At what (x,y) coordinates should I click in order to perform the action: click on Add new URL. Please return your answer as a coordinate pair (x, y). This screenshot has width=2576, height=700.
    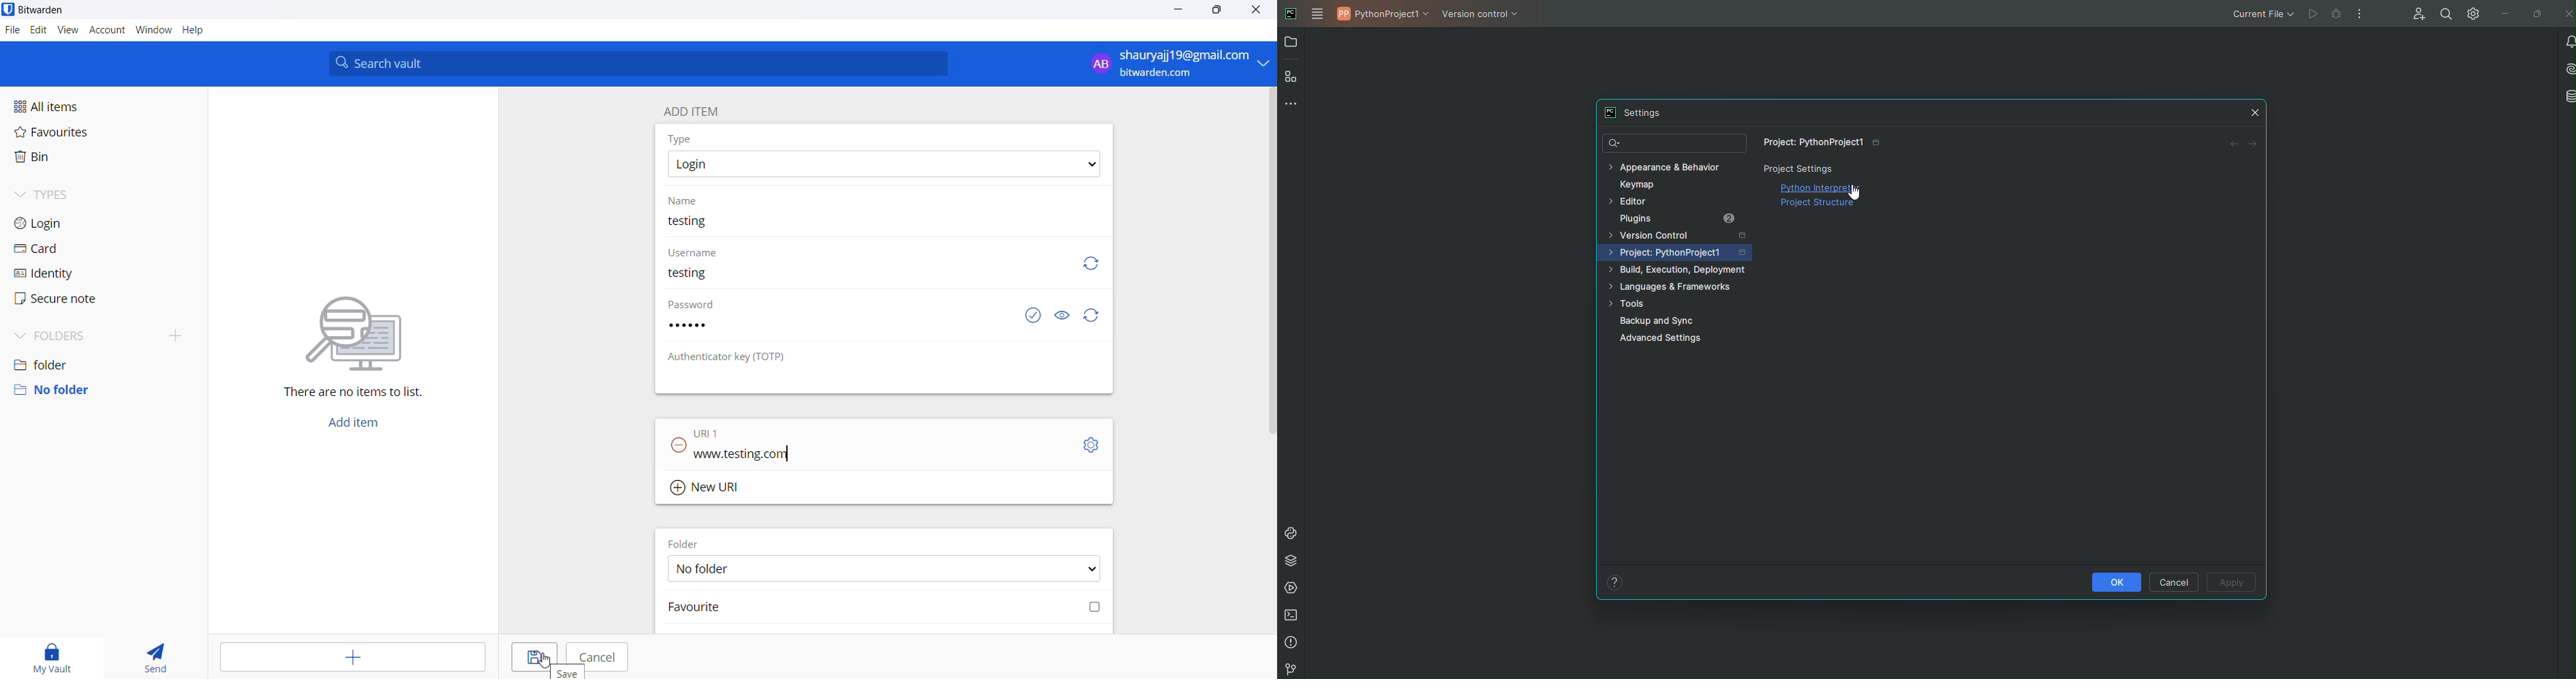
    Looking at the image, I should click on (709, 487).